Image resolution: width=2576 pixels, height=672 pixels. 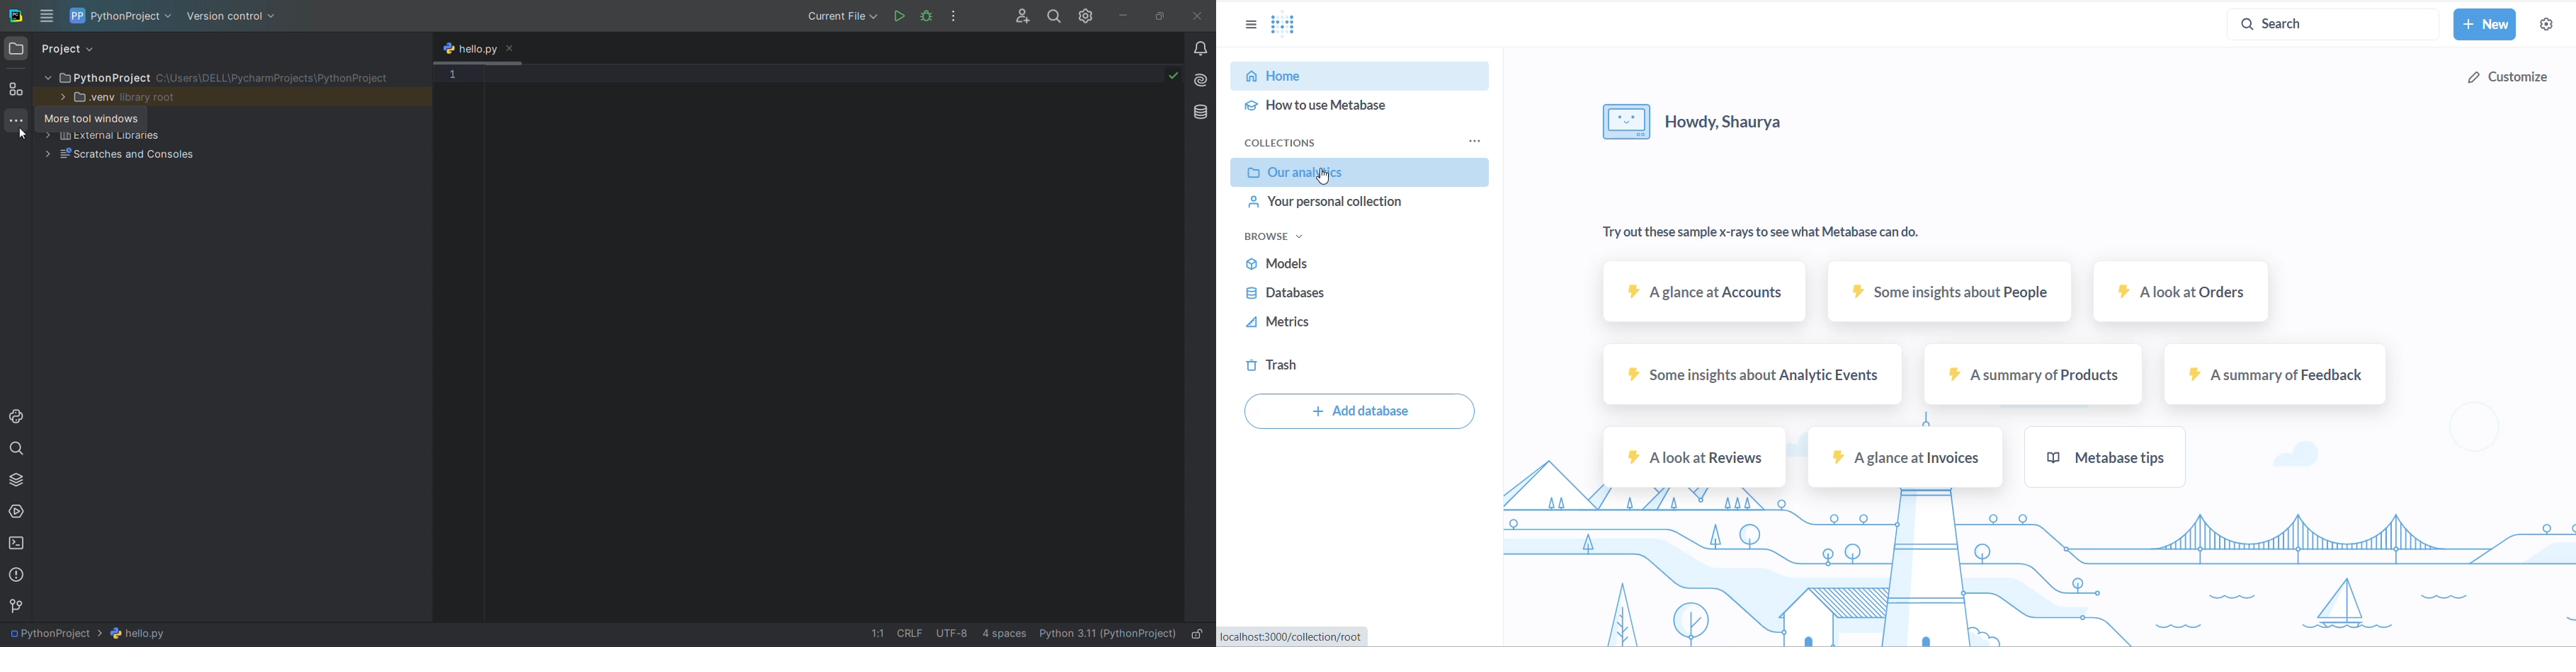 I want to click on maximize, so click(x=1162, y=16).